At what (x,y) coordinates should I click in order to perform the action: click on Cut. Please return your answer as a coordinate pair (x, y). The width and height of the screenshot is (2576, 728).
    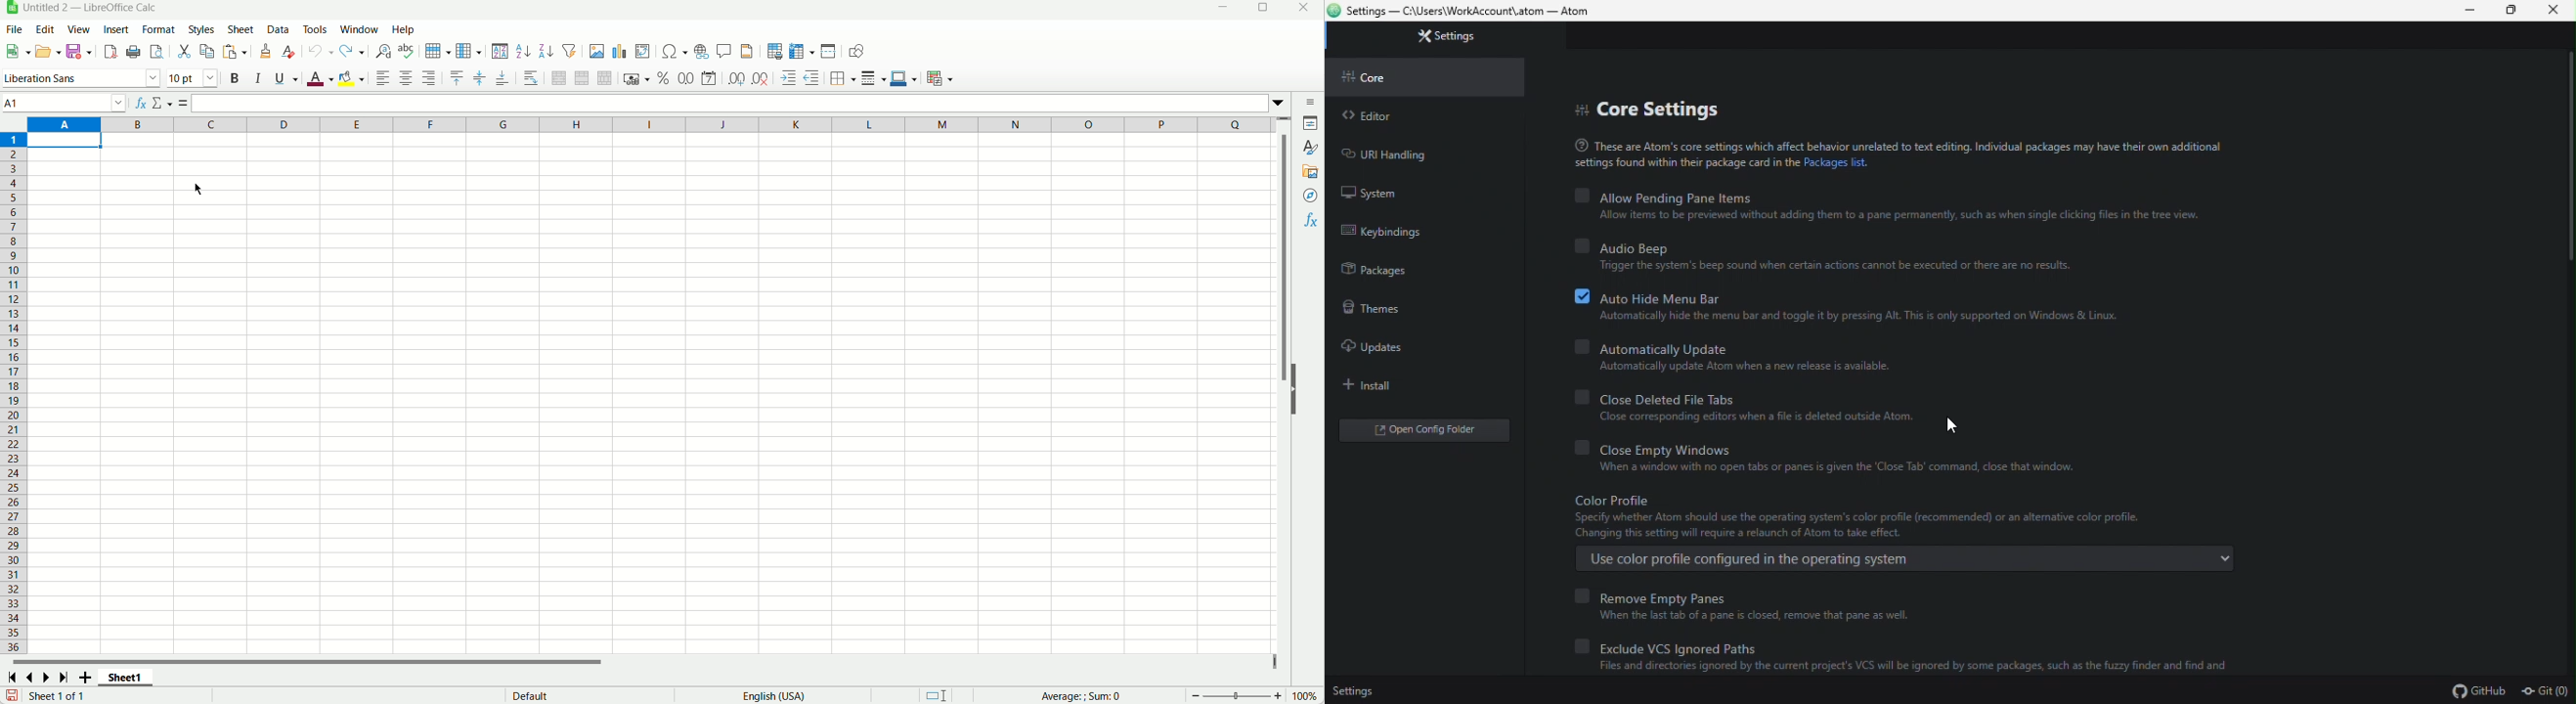
    Looking at the image, I should click on (185, 52).